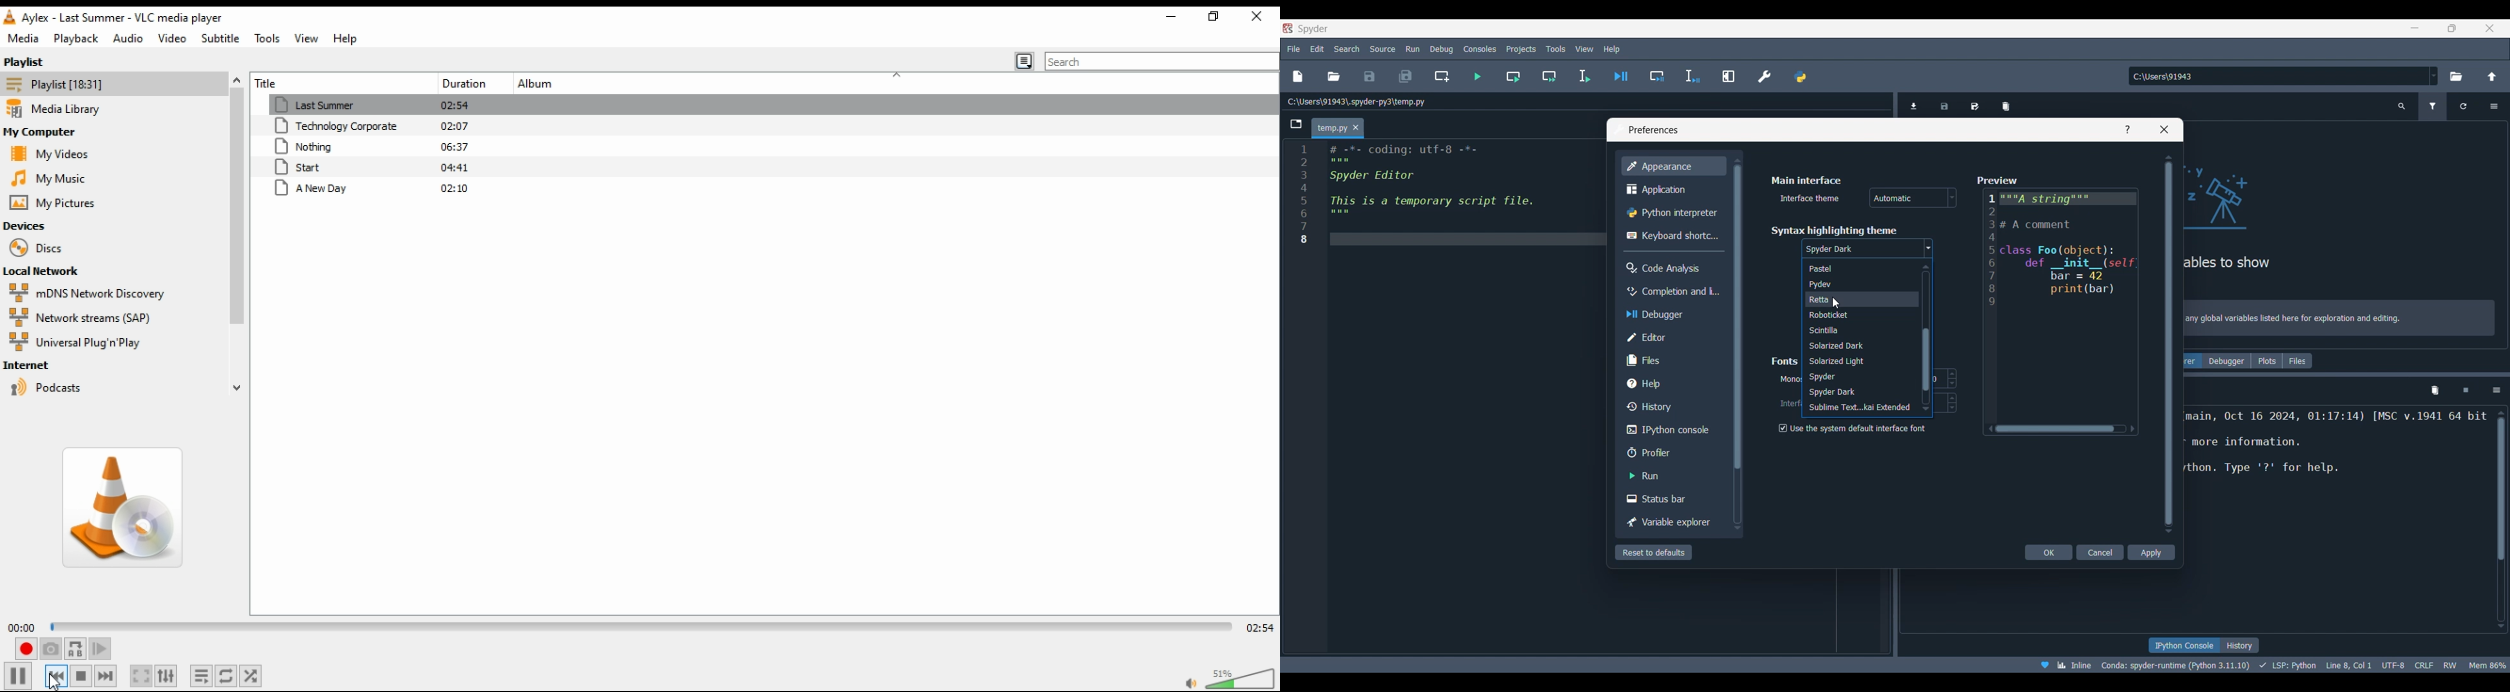  I want to click on take a snapshot, so click(50, 649).